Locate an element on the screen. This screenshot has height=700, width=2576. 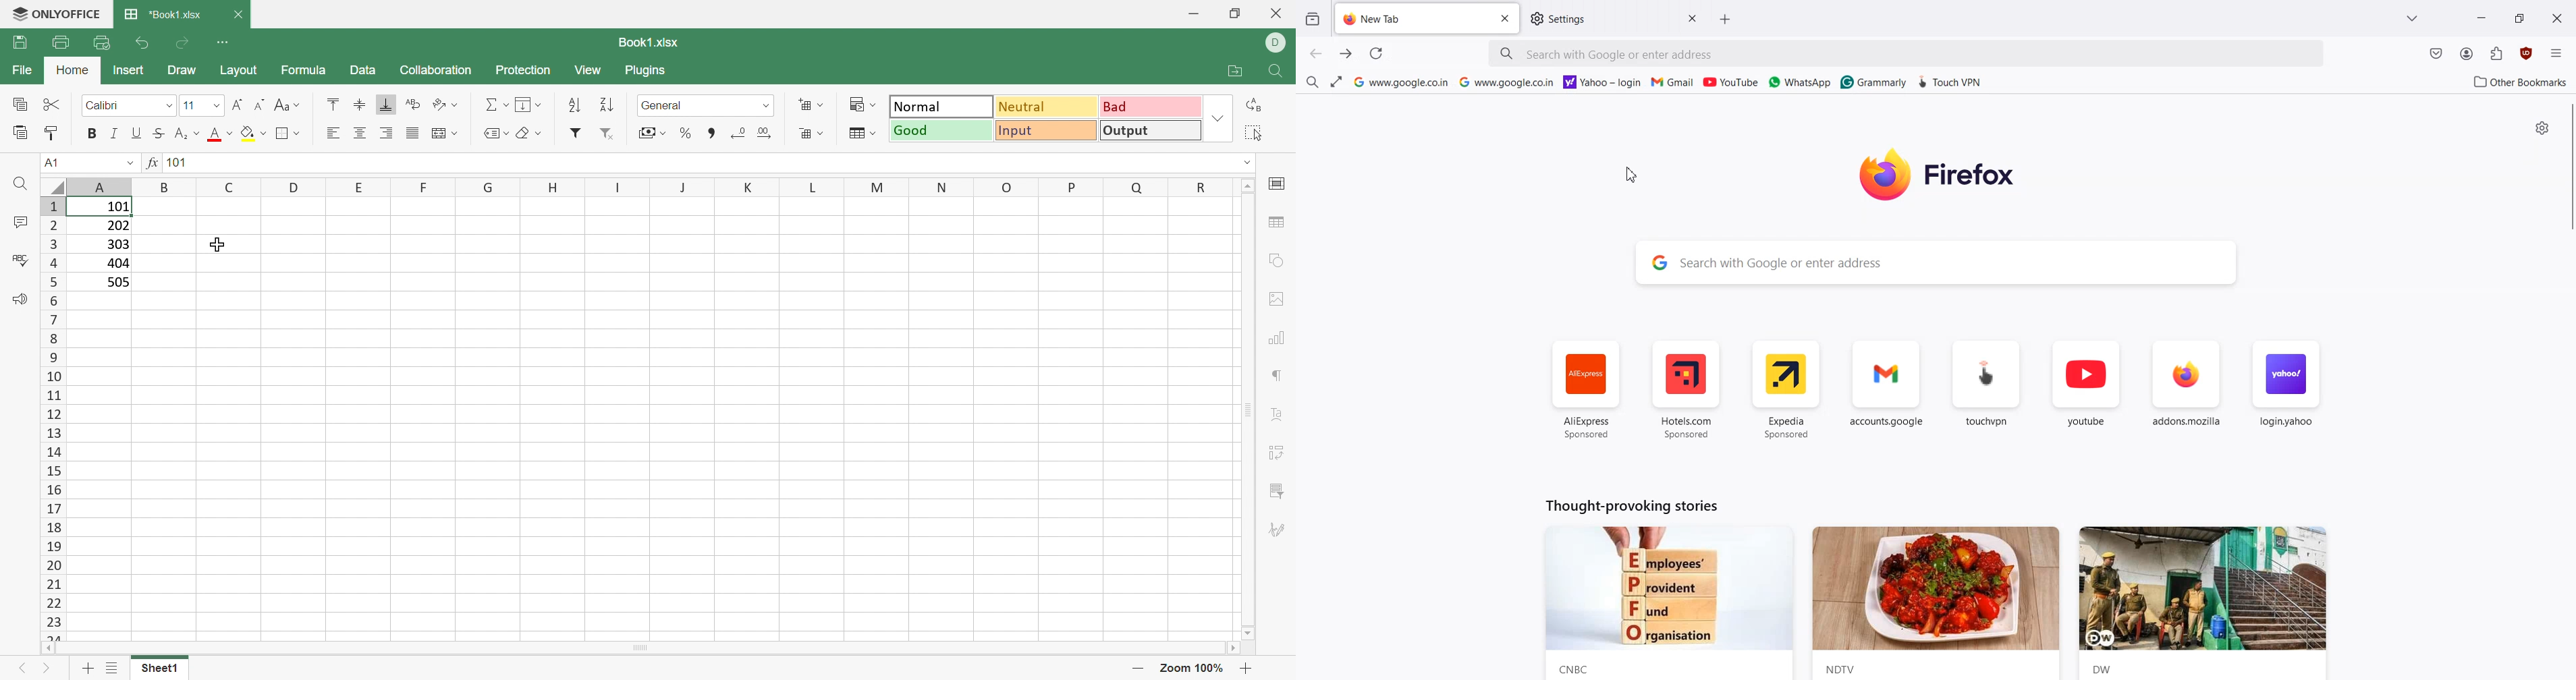
login.yahoo is located at coordinates (2285, 391).